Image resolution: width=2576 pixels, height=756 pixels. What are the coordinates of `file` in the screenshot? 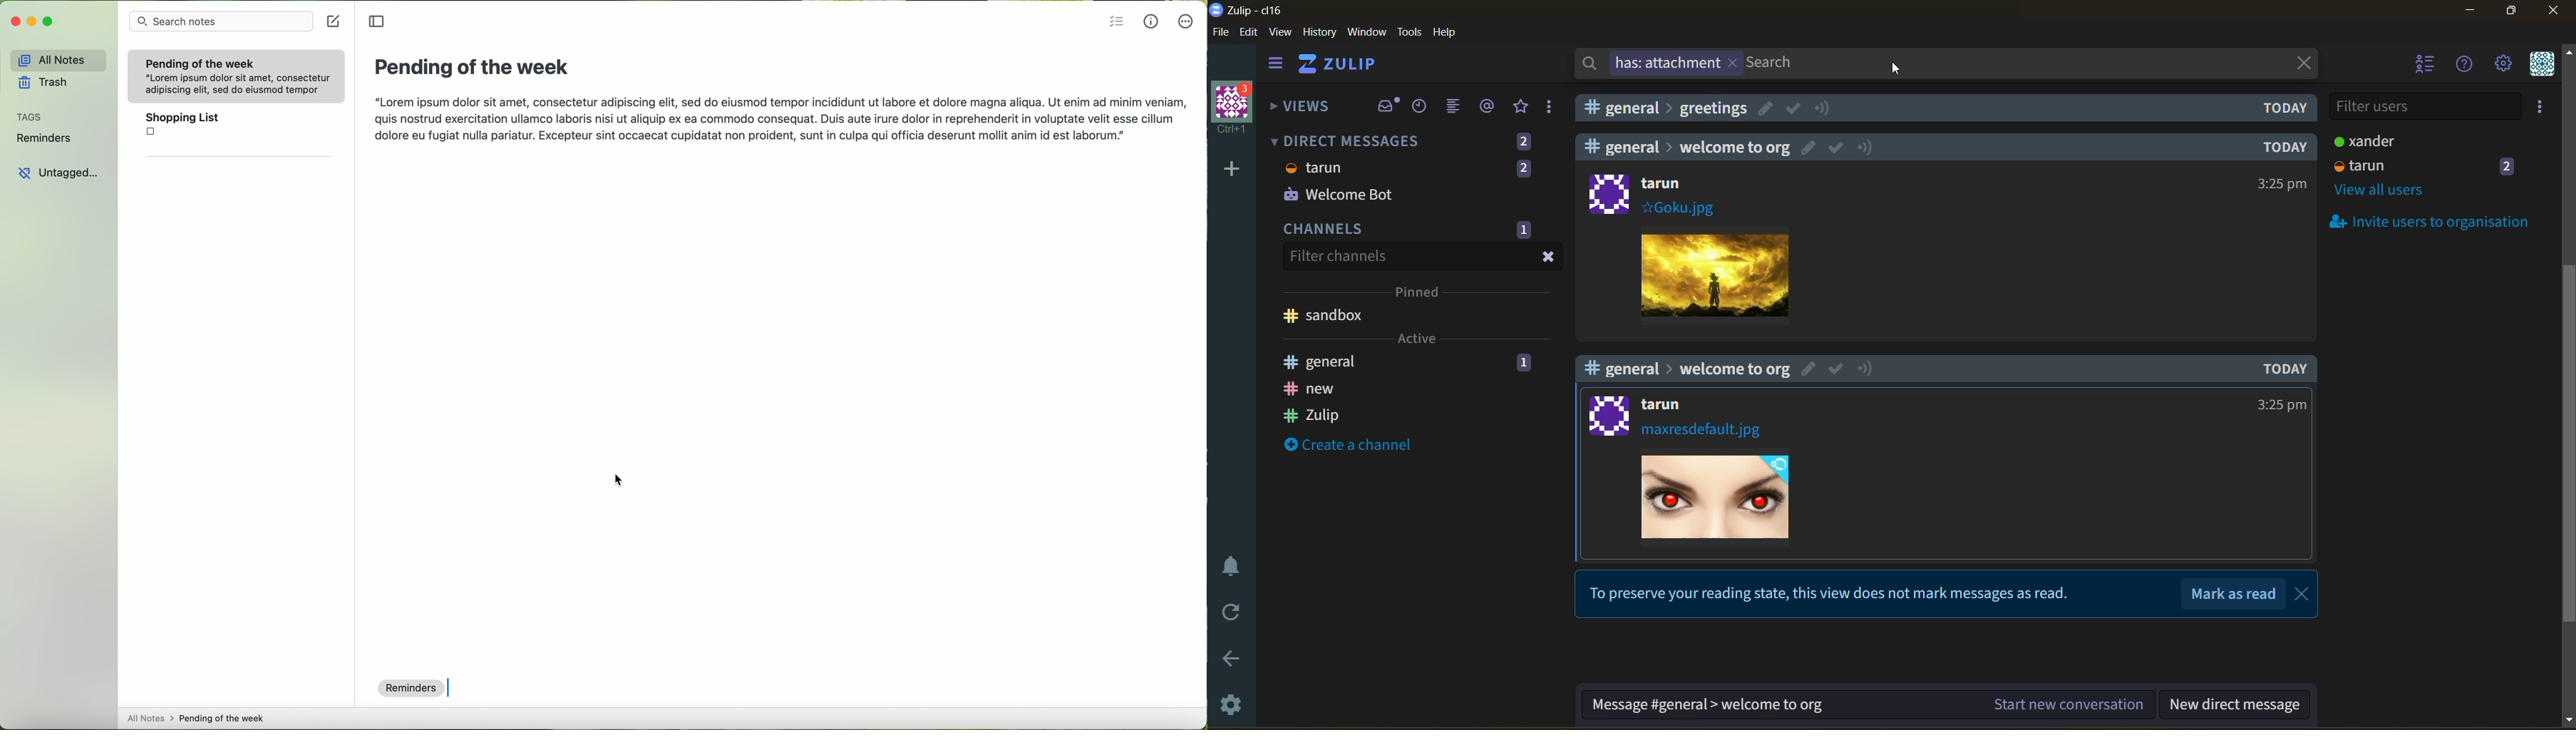 It's located at (1221, 33).